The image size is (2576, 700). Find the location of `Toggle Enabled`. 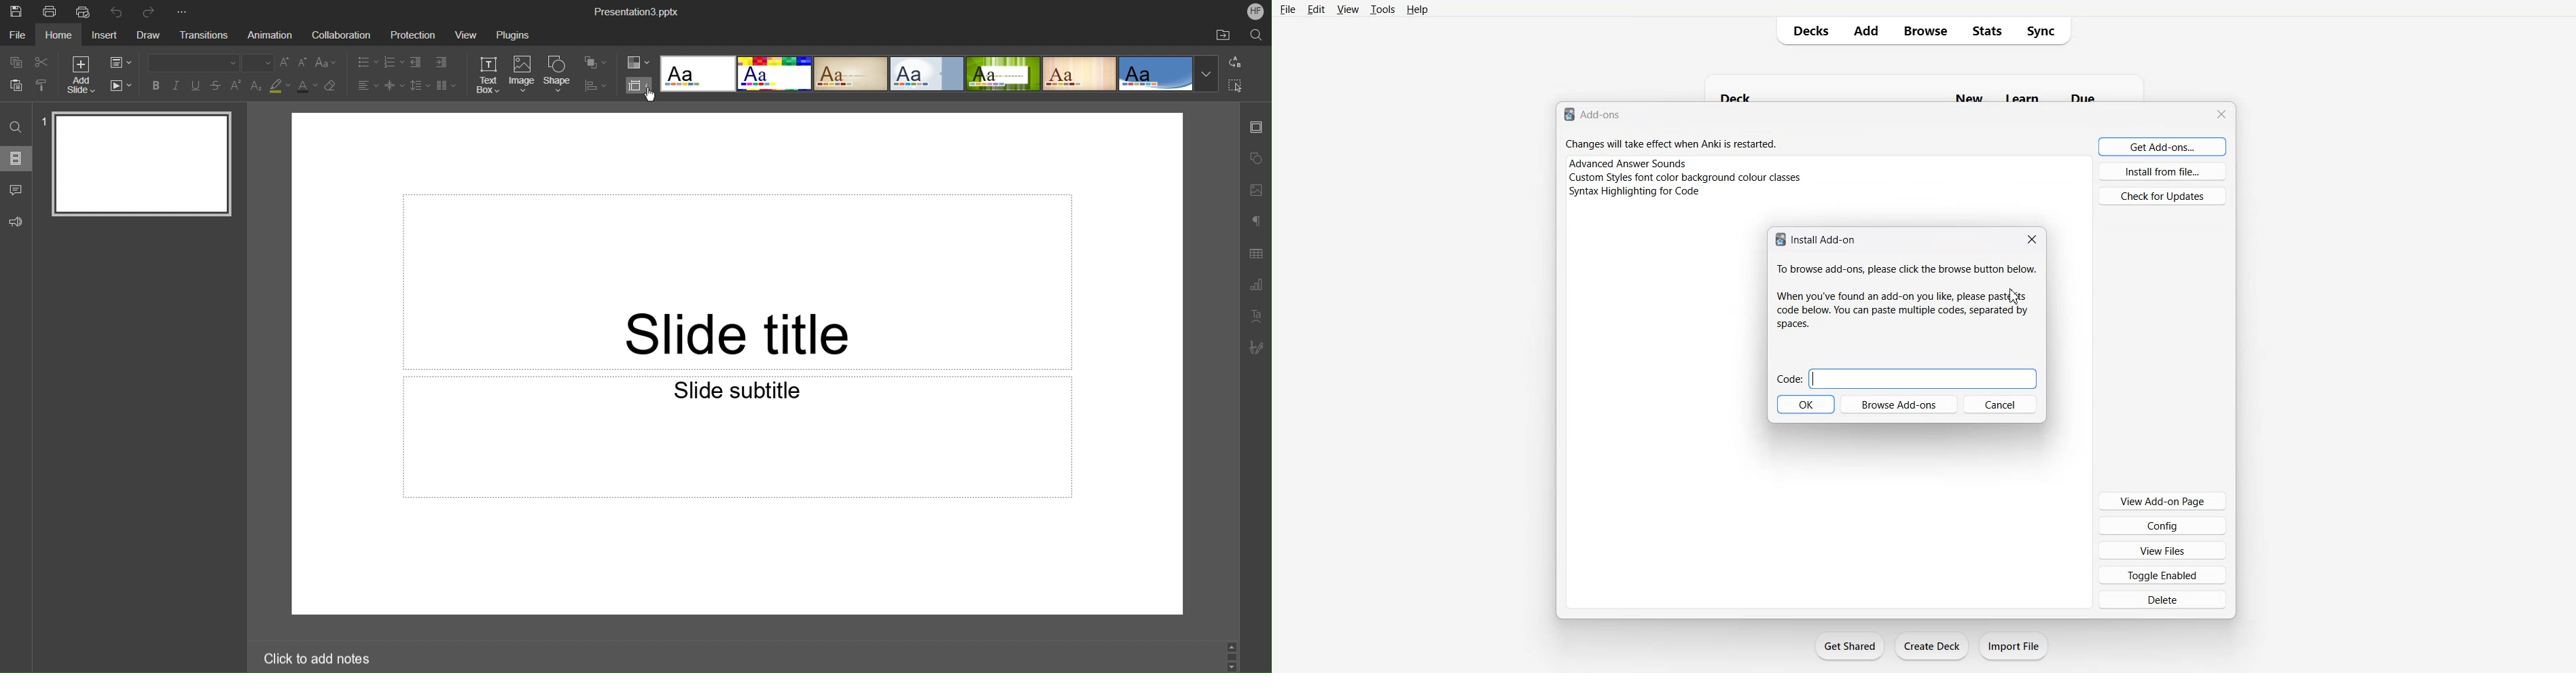

Toggle Enabled is located at coordinates (2162, 574).